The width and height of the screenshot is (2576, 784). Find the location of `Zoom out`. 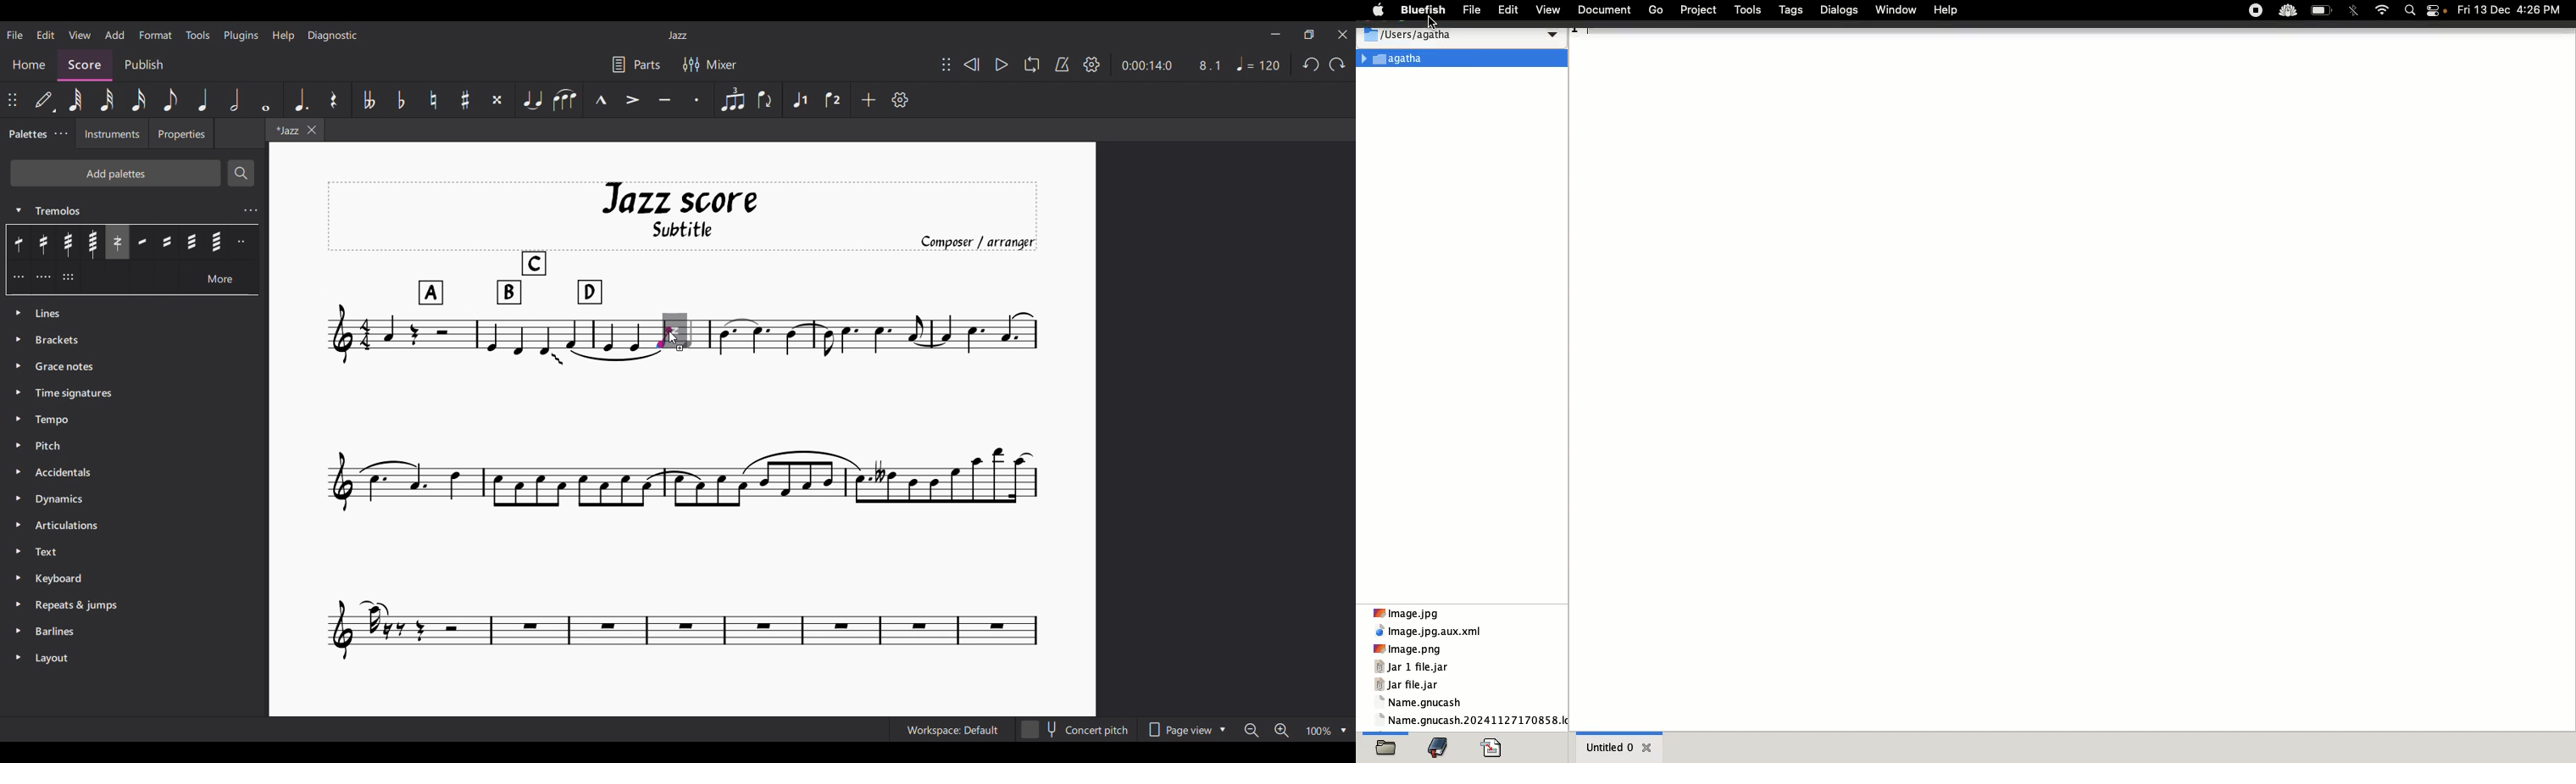

Zoom out is located at coordinates (1251, 731).